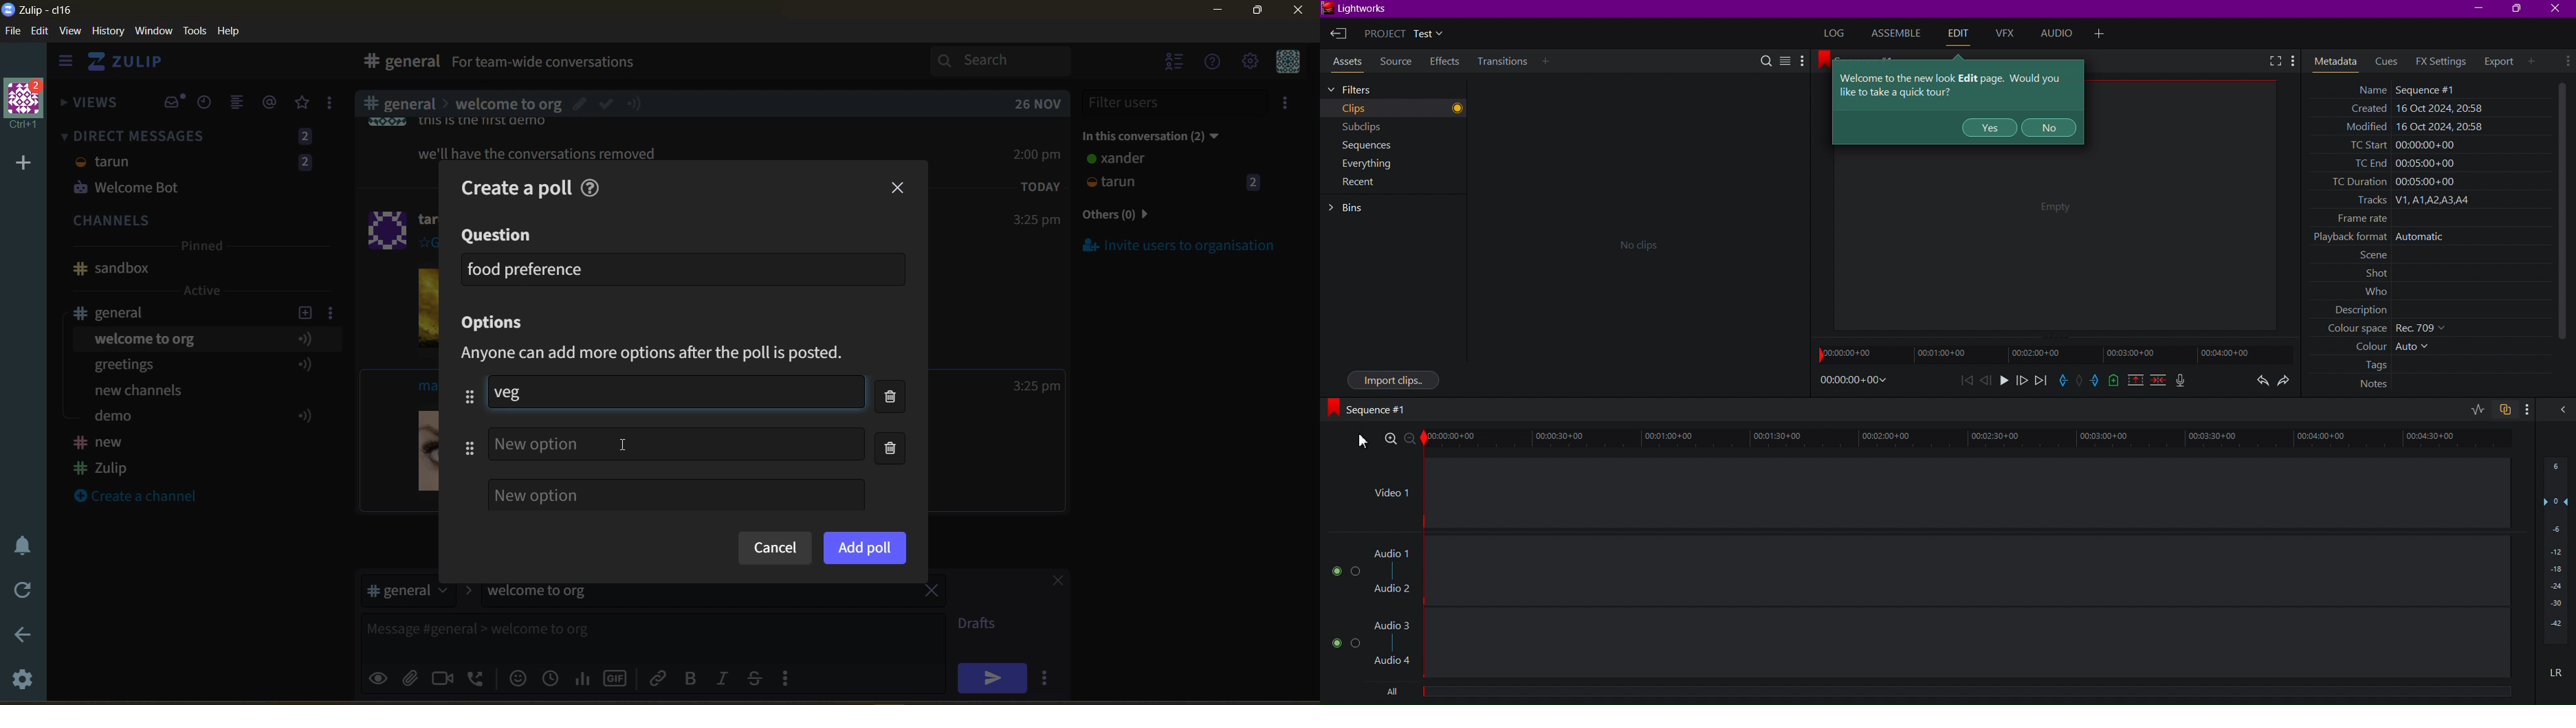 This screenshot has height=728, width=2576. Describe the element at coordinates (518, 392) in the screenshot. I see `option a (veg)` at that location.